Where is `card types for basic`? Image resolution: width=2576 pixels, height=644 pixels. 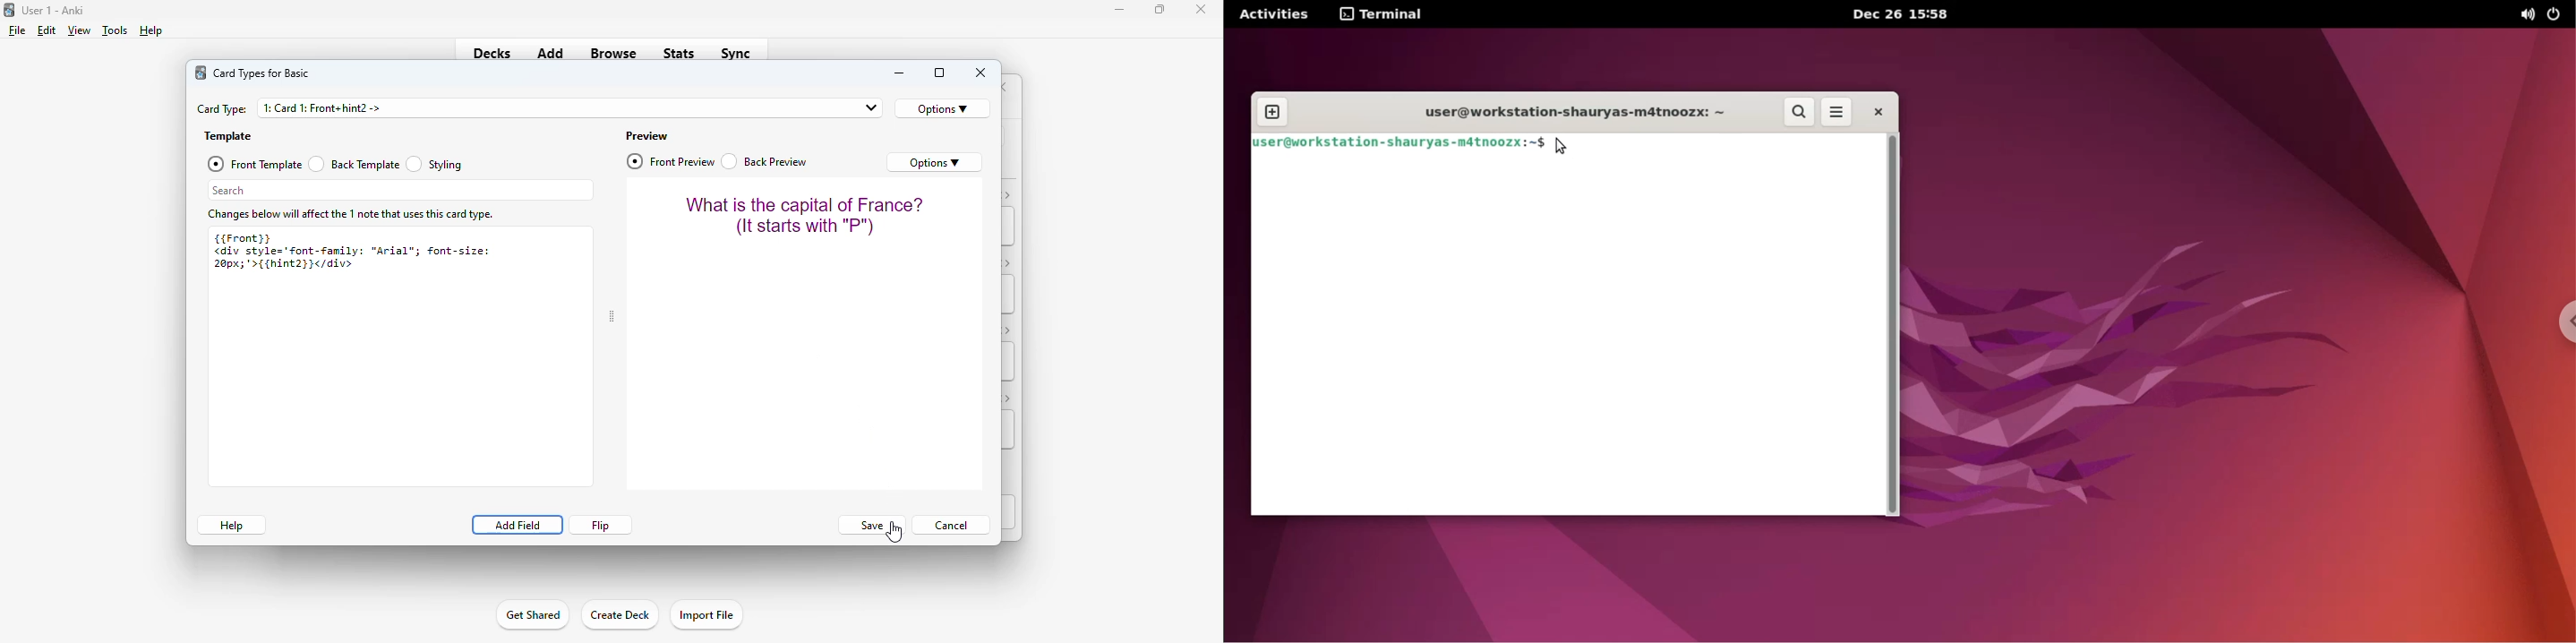
card types for basic is located at coordinates (261, 73).